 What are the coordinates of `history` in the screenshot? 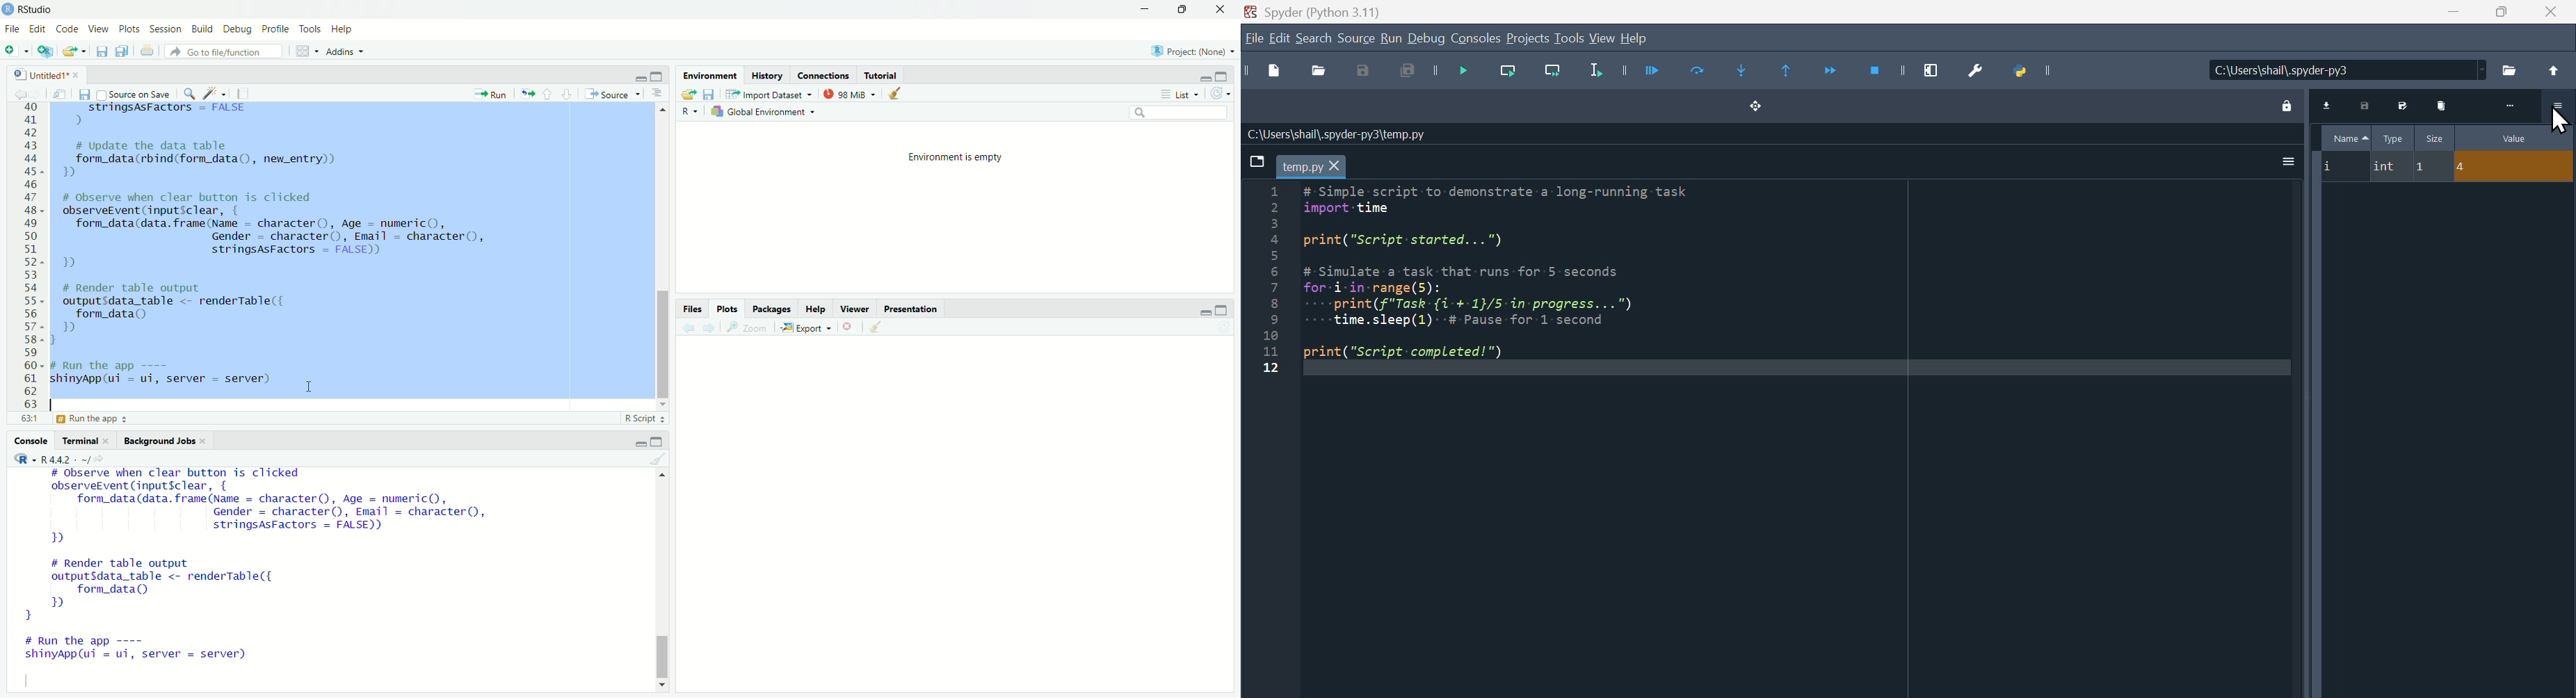 It's located at (767, 74).